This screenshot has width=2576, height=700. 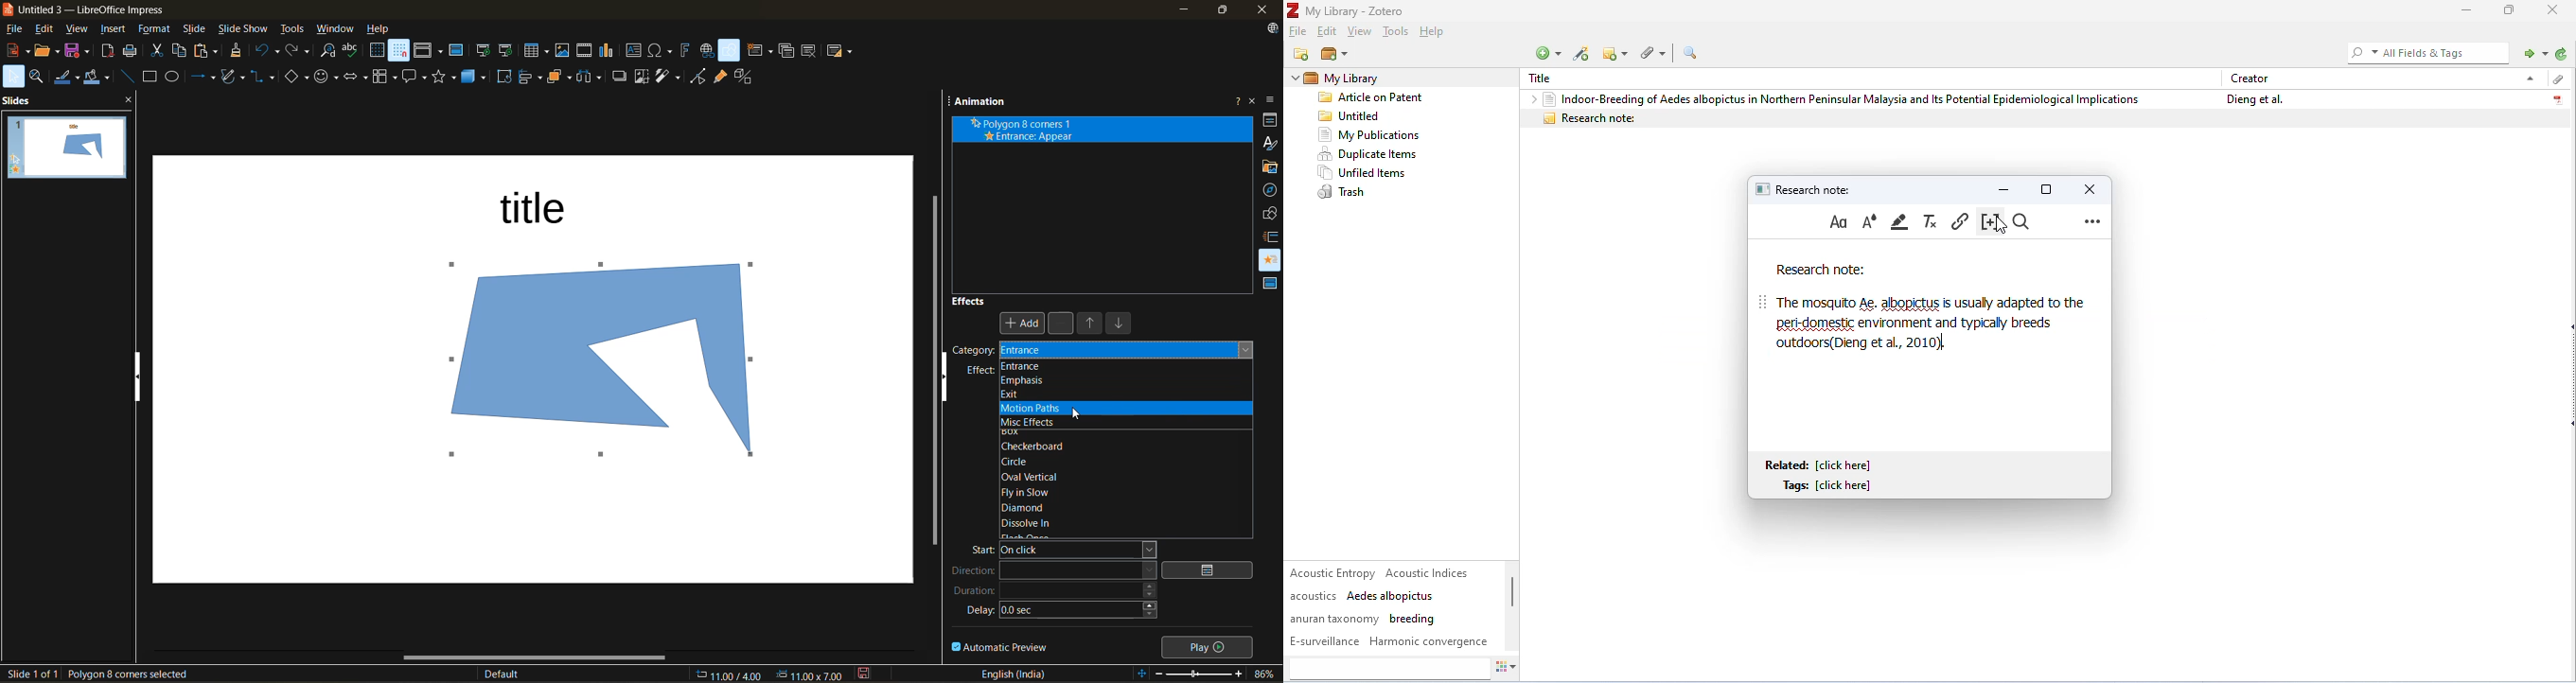 I want to click on coordinates, so click(x=769, y=673).